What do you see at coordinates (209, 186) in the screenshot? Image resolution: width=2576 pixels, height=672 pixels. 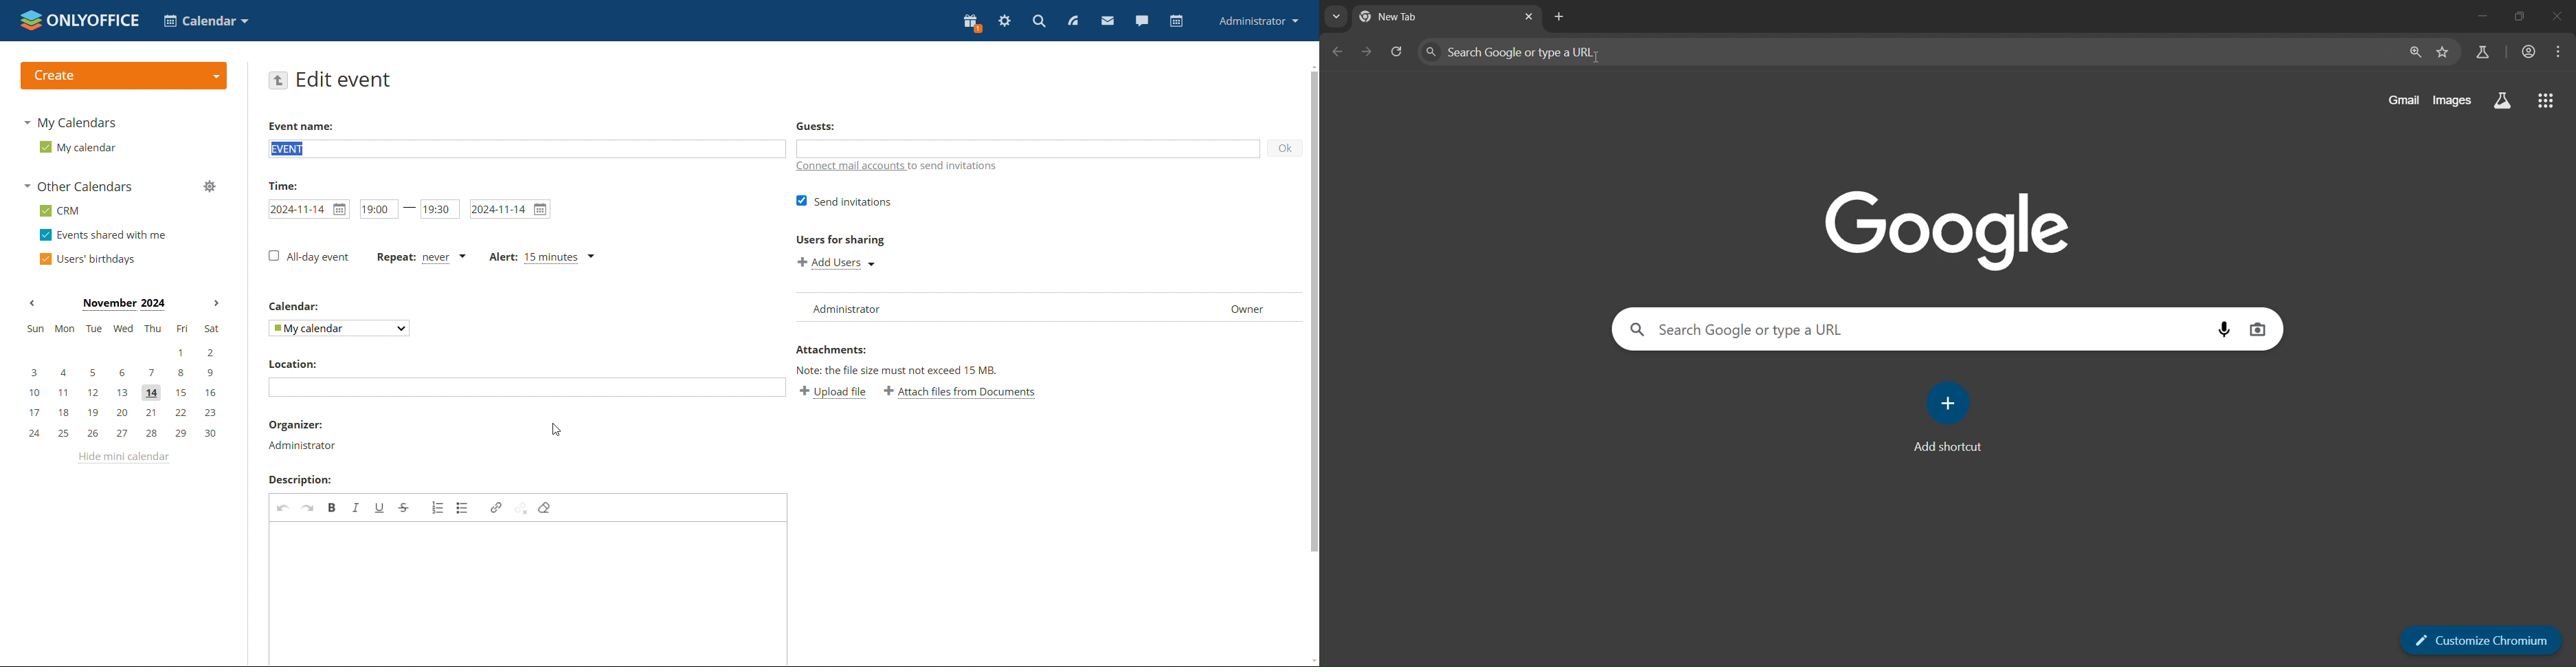 I see `manage` at bounding box center [209, 186].